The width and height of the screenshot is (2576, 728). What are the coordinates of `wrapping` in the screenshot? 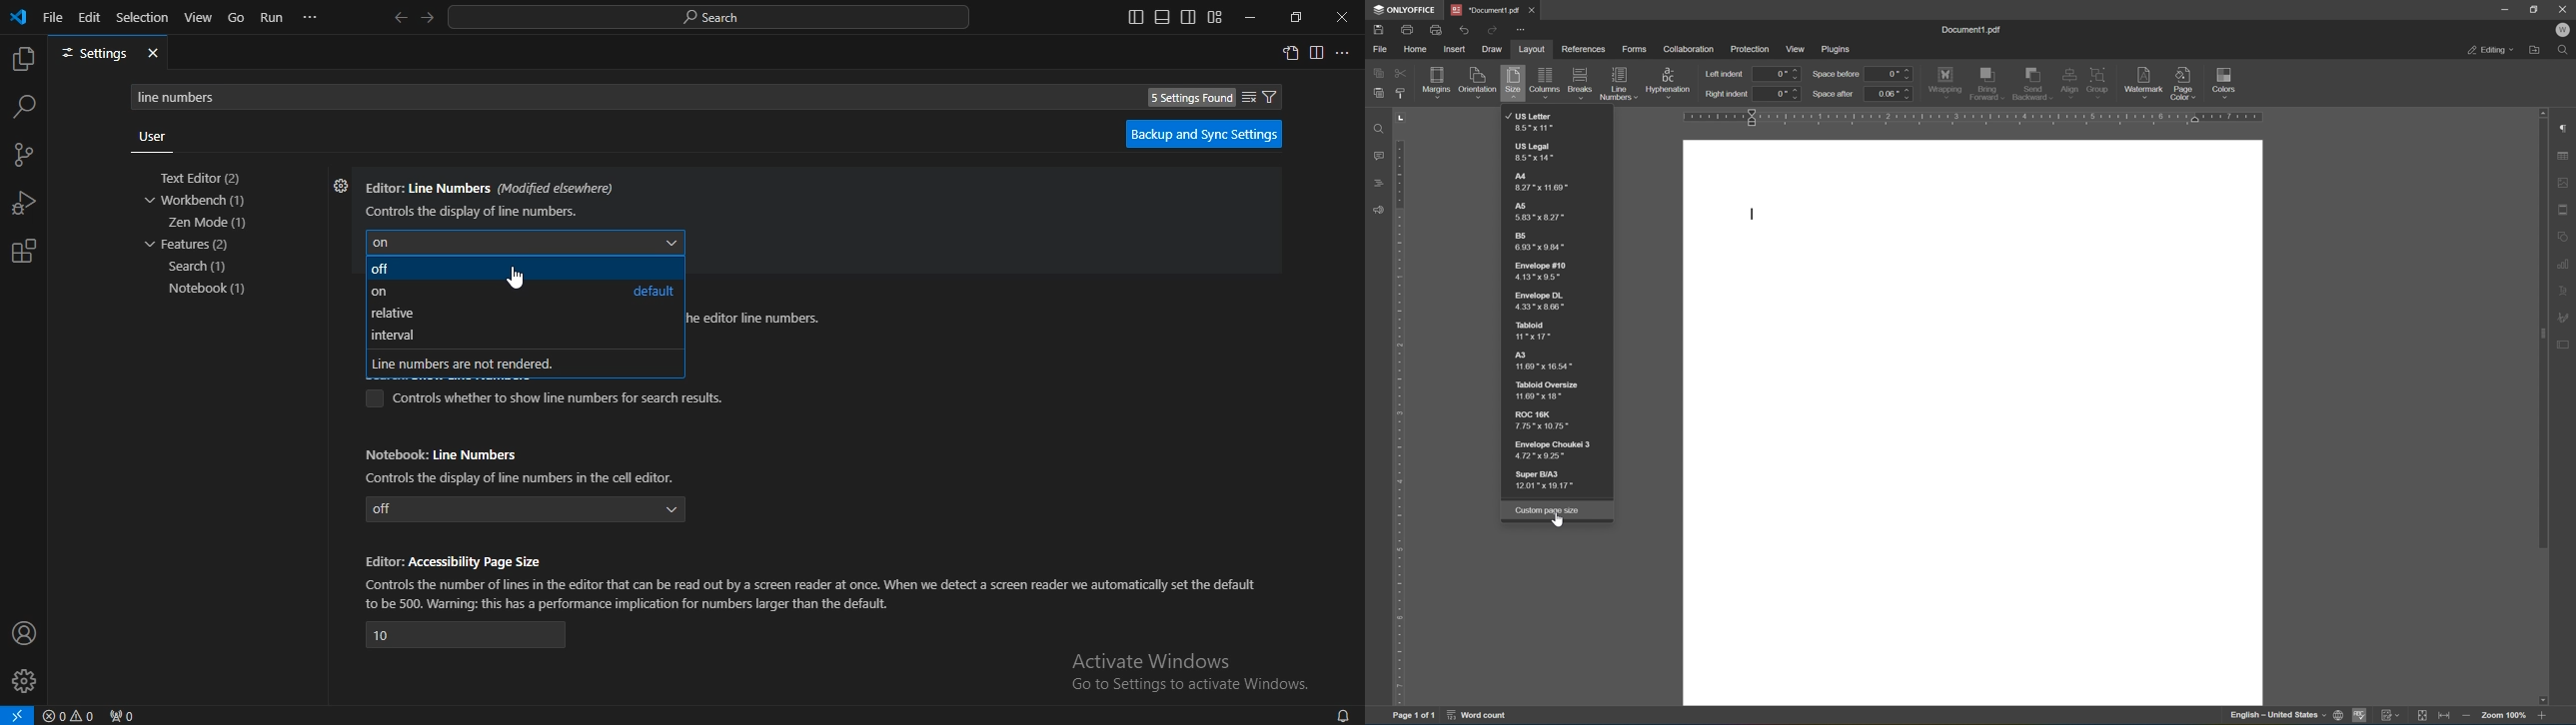 It's located at (1945, 81).